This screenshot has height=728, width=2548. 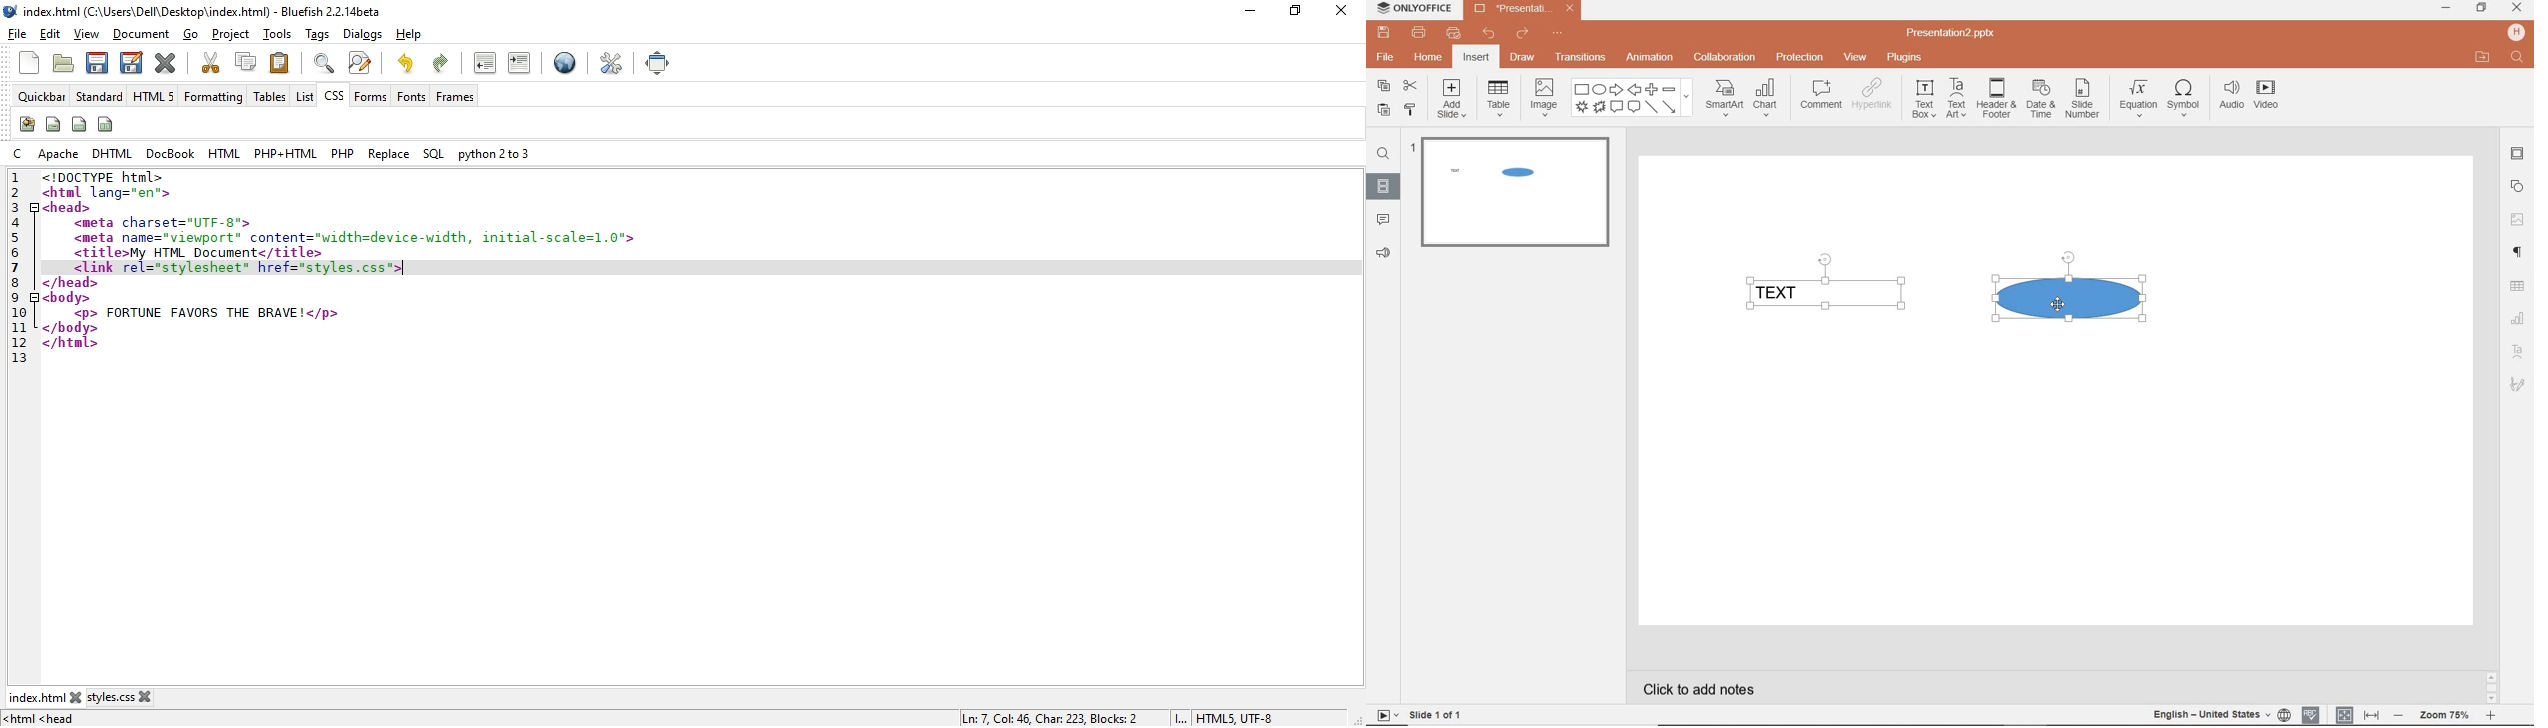 I want to click on SPELL CHECKING, so click(x=2312, y=714).